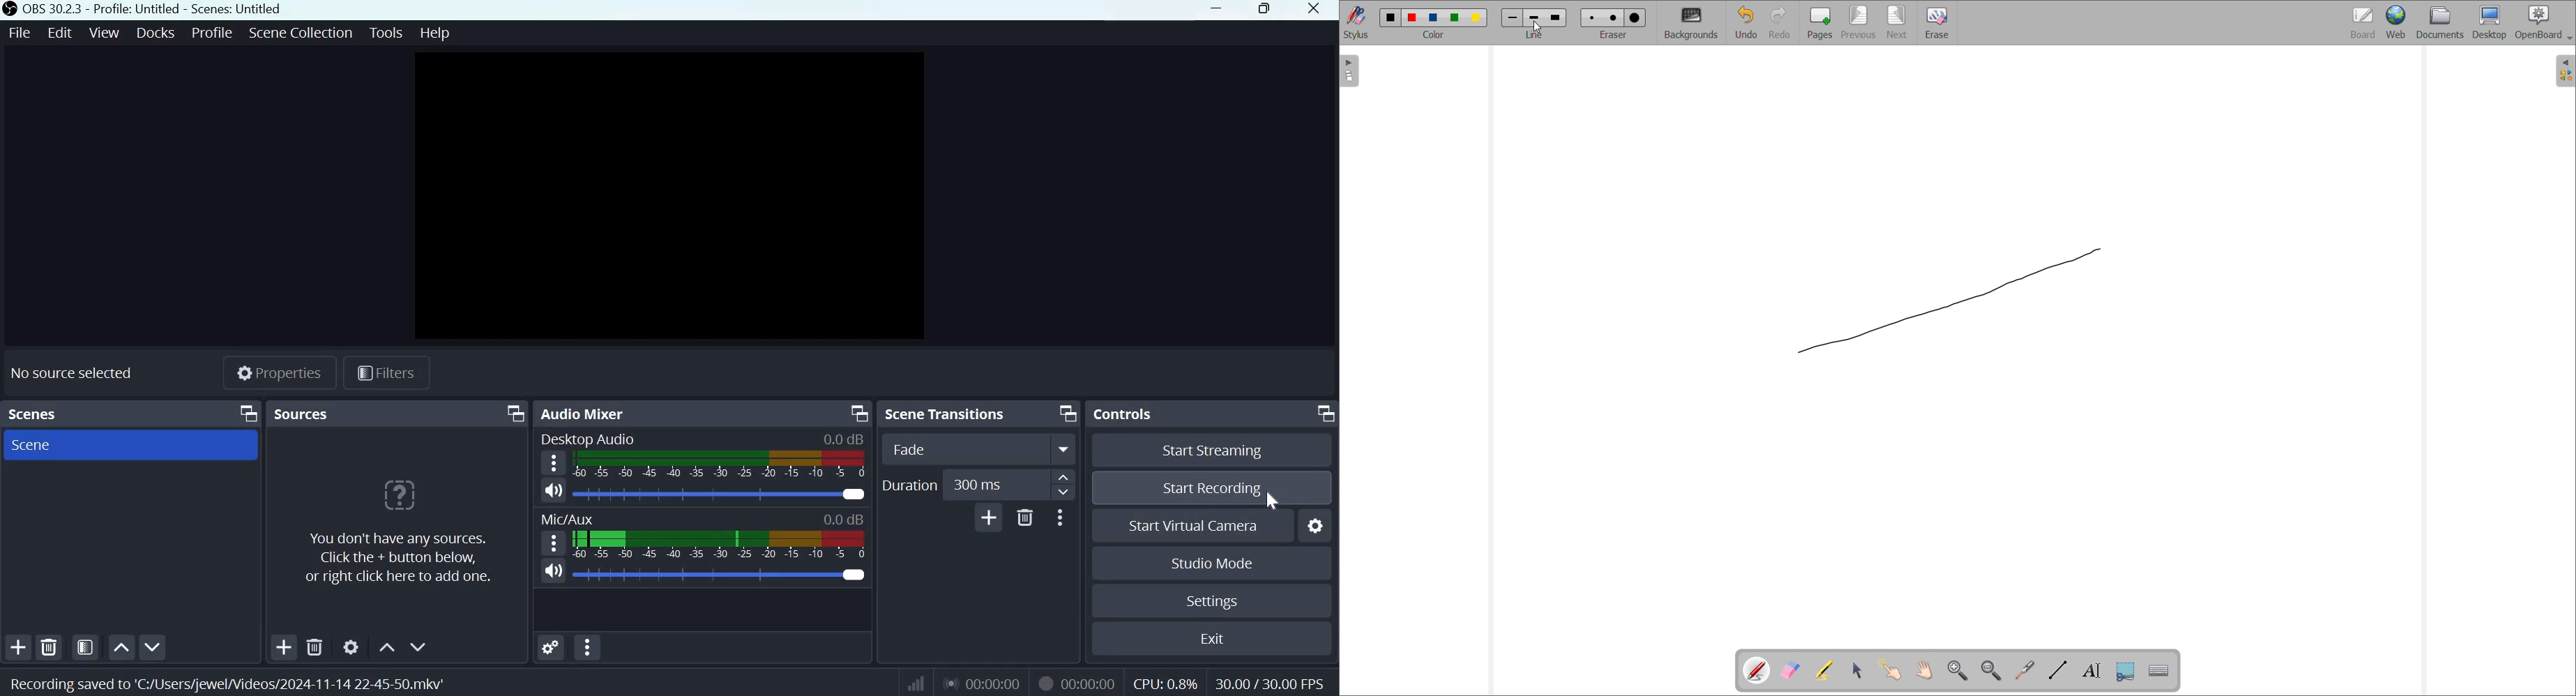  I want to click on zoom out, so click(1992, 670).